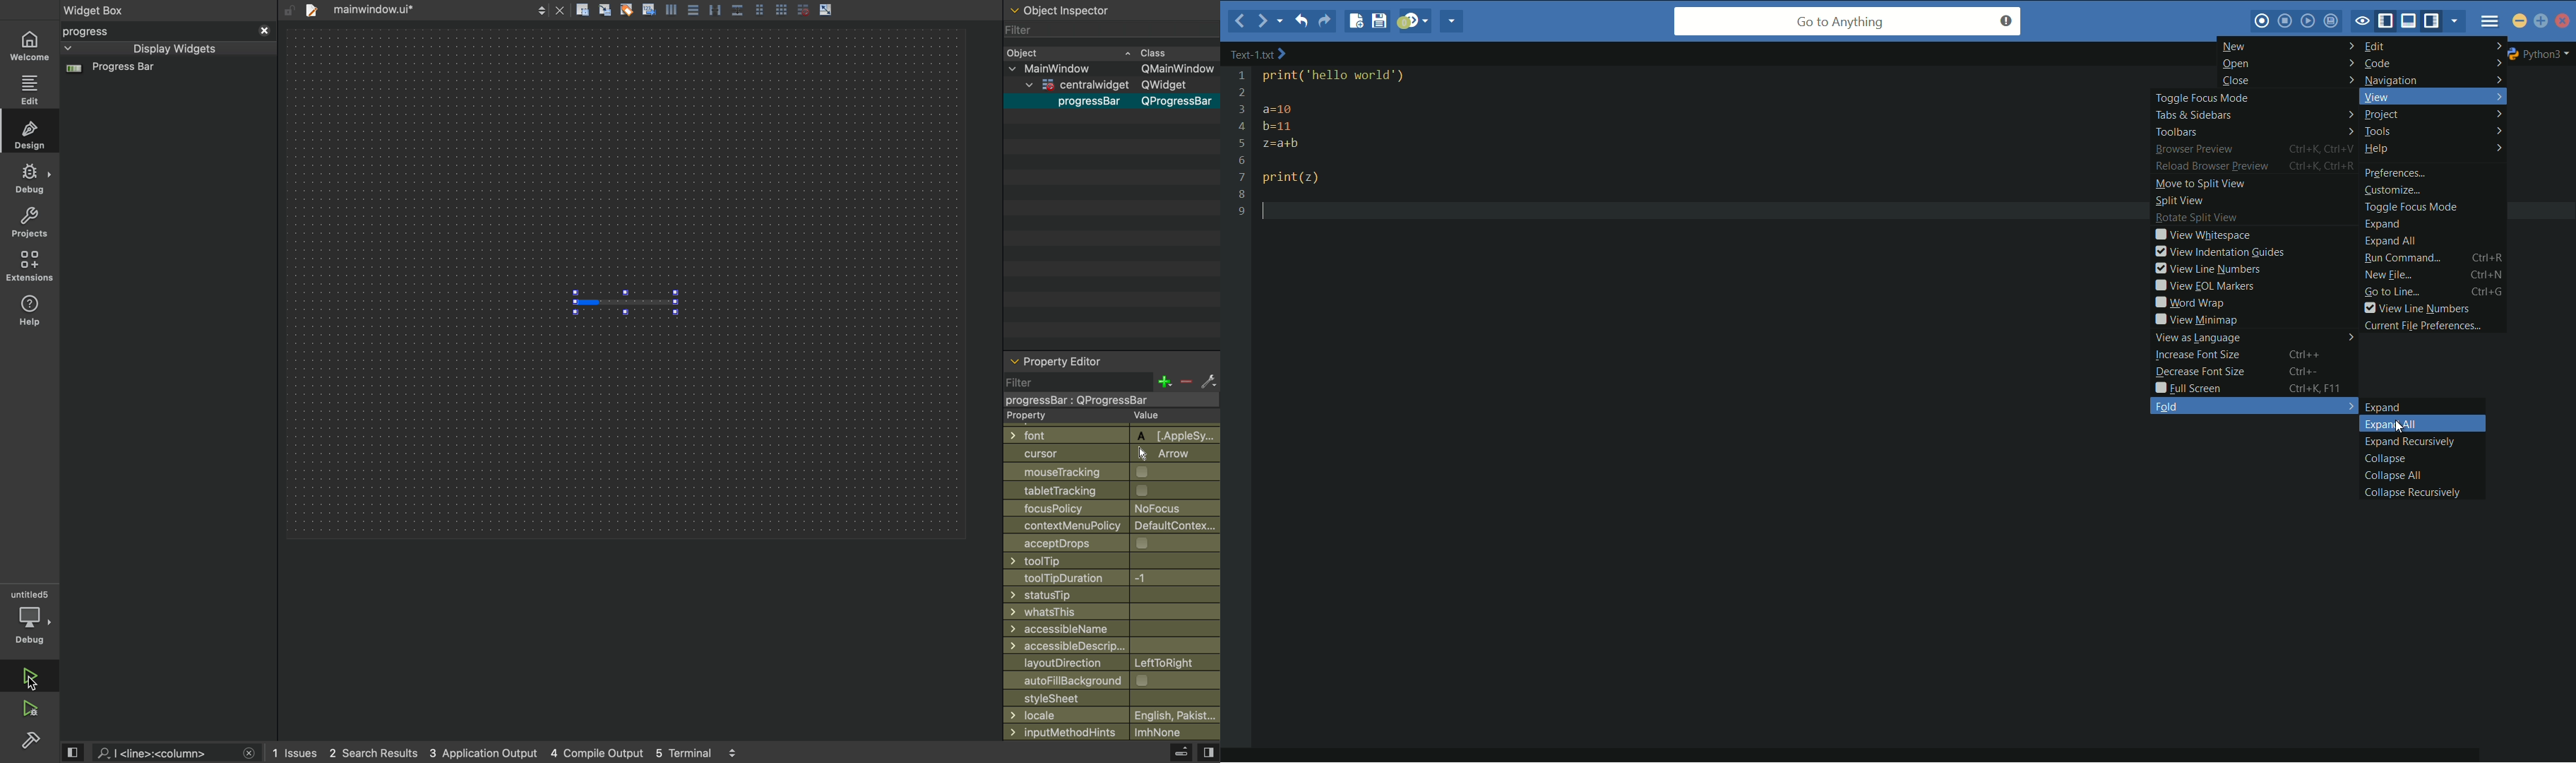 Image resolution: width=2576 pixels, height=784 pixels. I want to click on view indentation guides, so click(2218, 252).